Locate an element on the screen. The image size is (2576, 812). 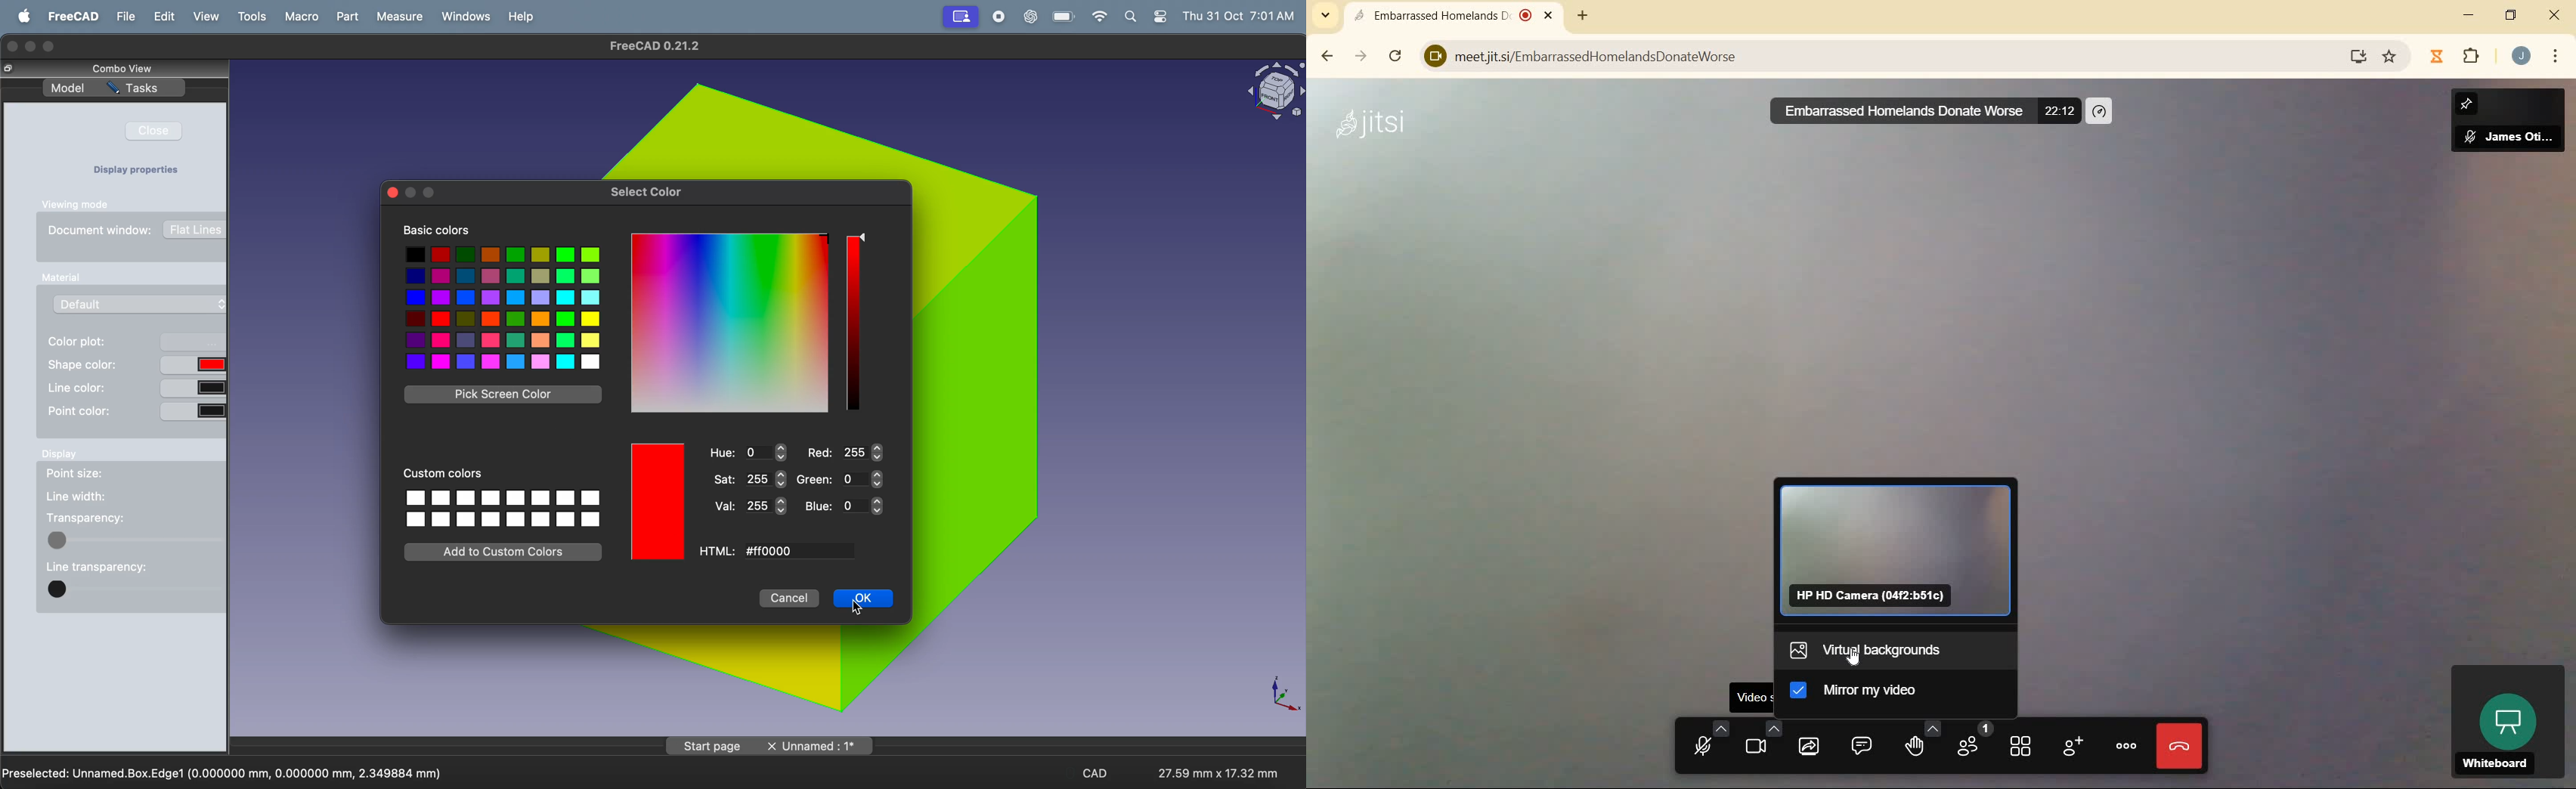
select color is located at coordinates (649, 192).